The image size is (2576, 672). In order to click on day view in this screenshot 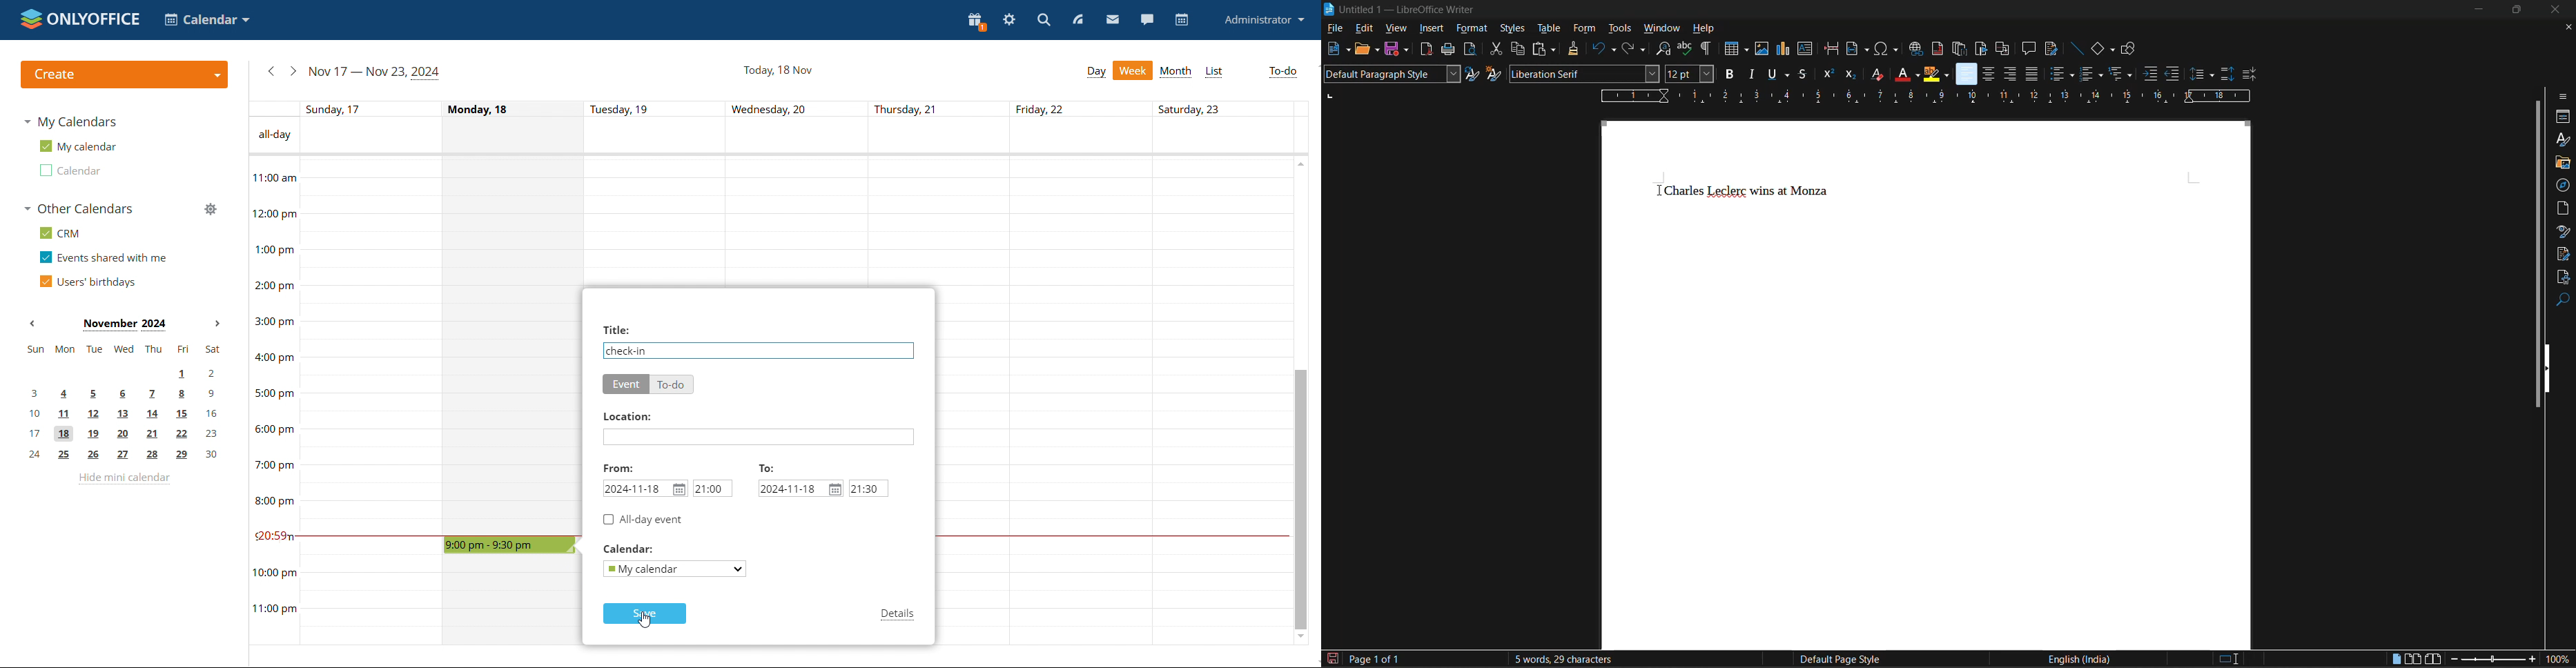, I will do `click(1097, 71)`.